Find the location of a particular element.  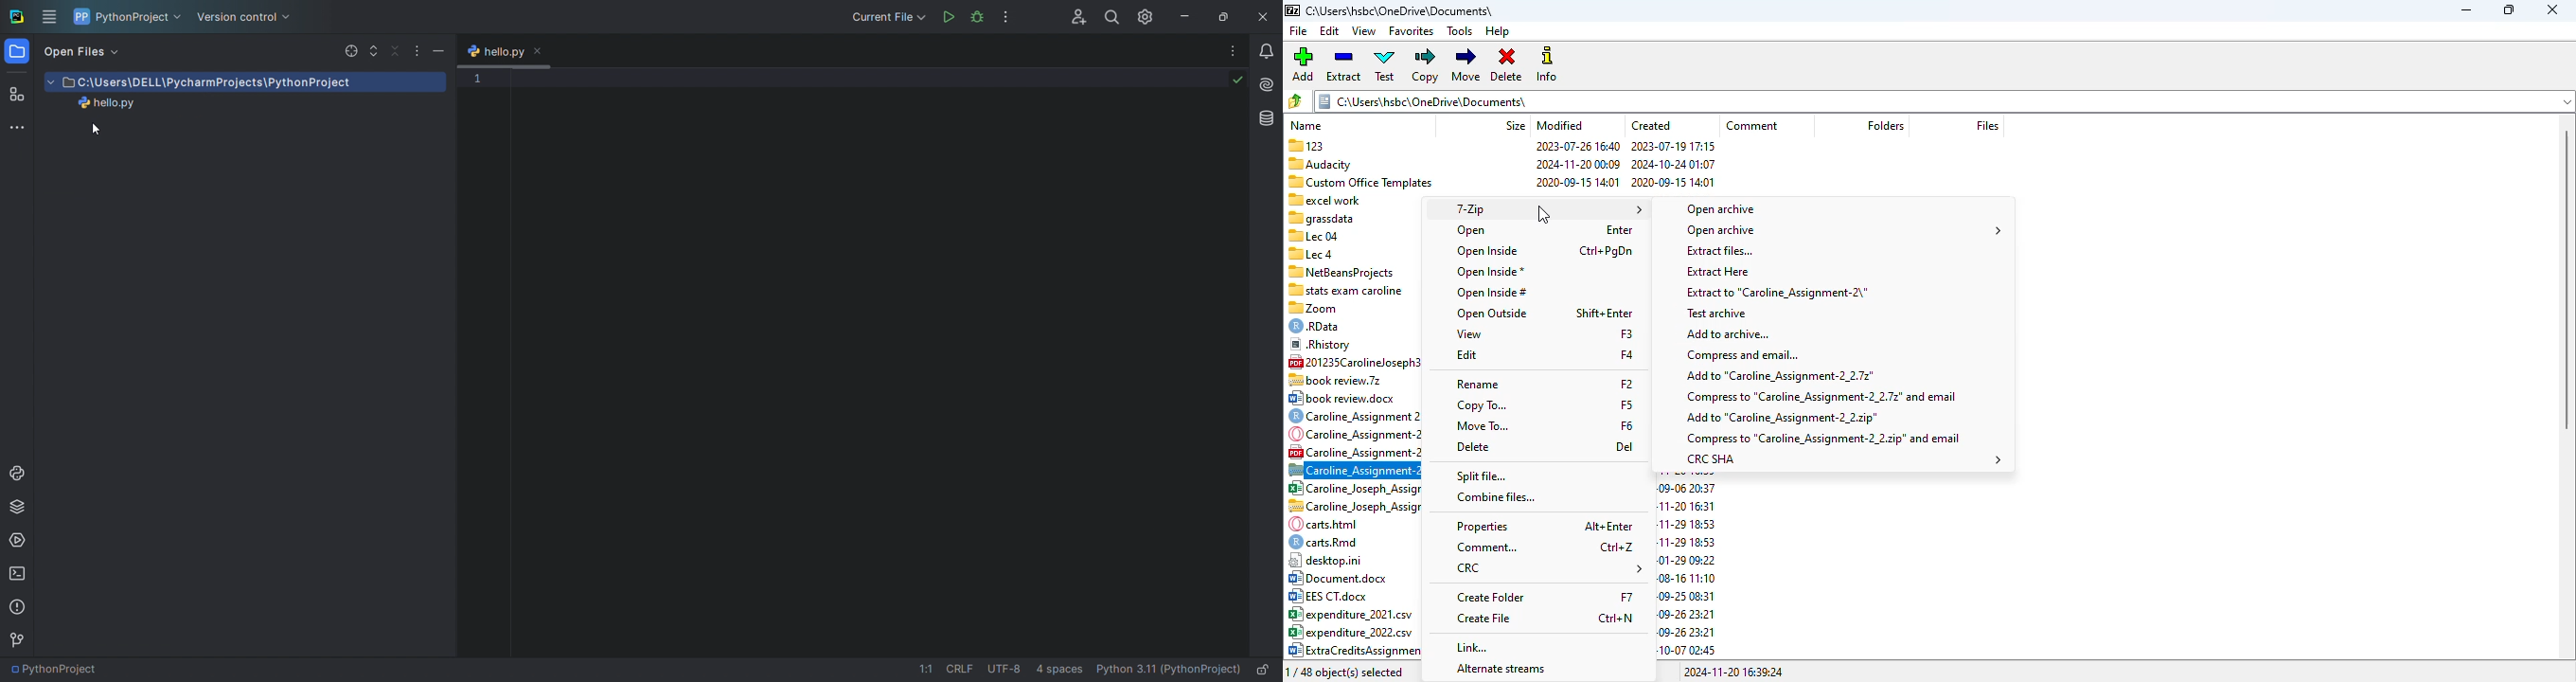

files is located at coordinates (1987, 126).